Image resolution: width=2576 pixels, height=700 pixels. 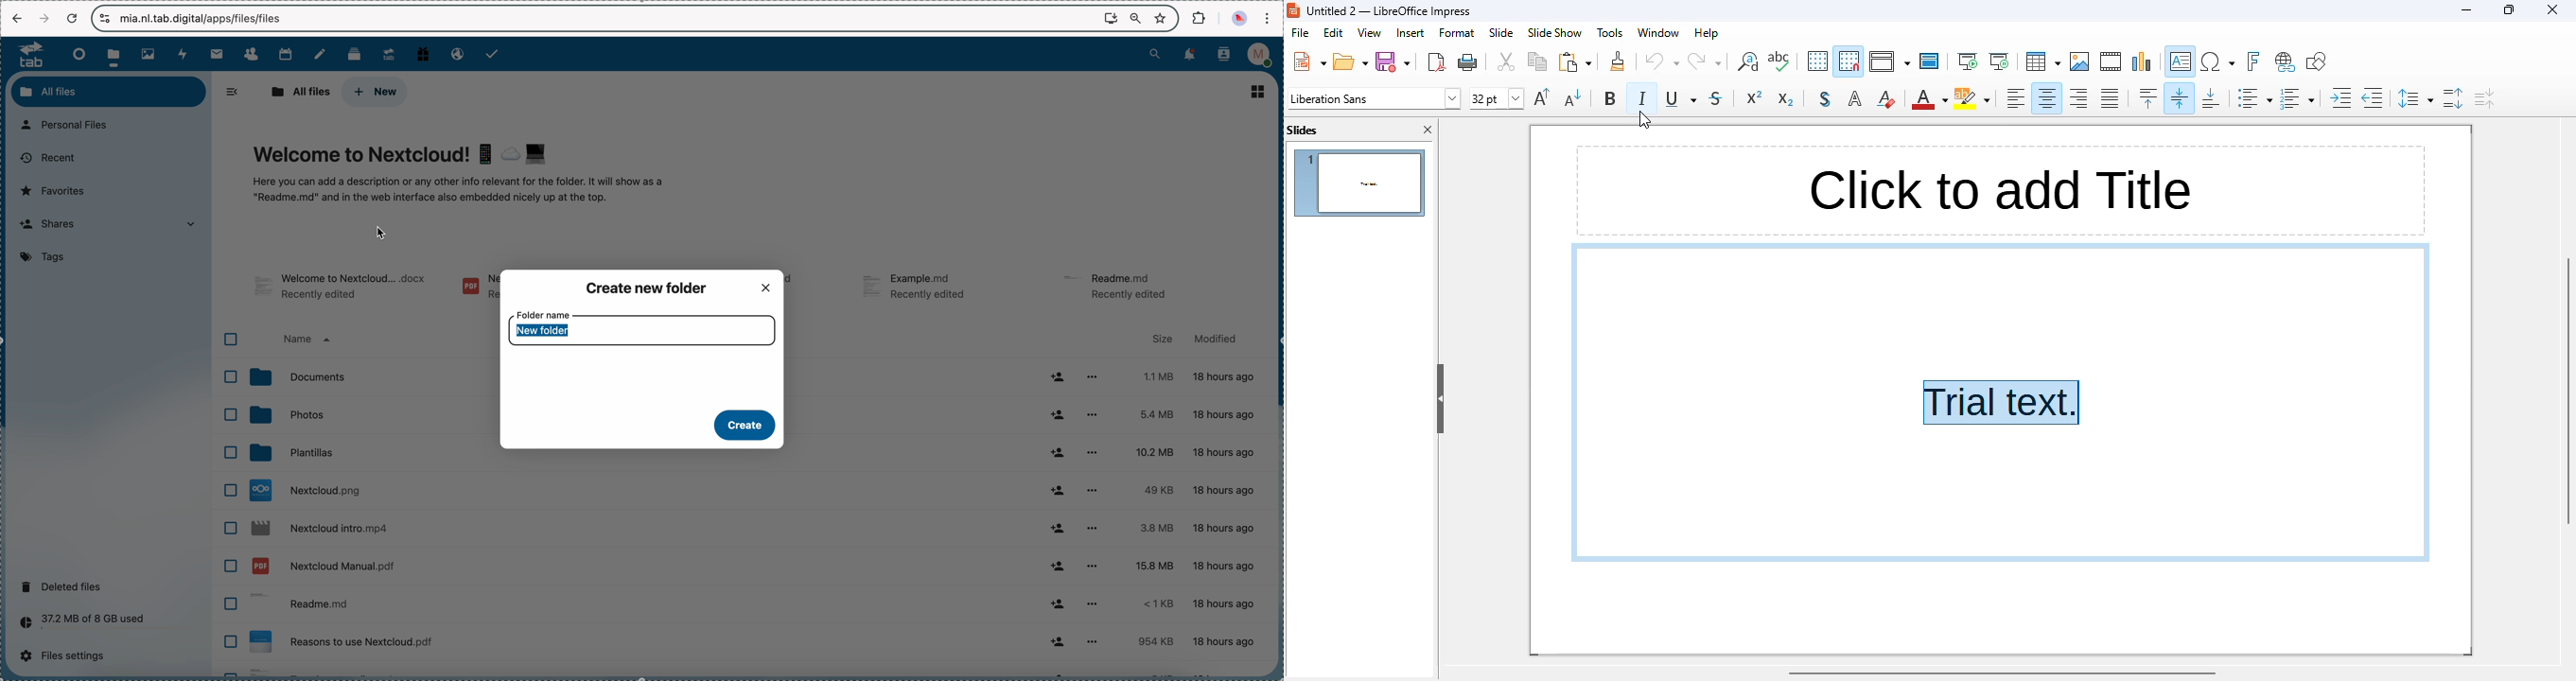 What do you see at coordinates (2080, 61) in the screenshot?
I see `insert image` at bounding box center [2080, 61].